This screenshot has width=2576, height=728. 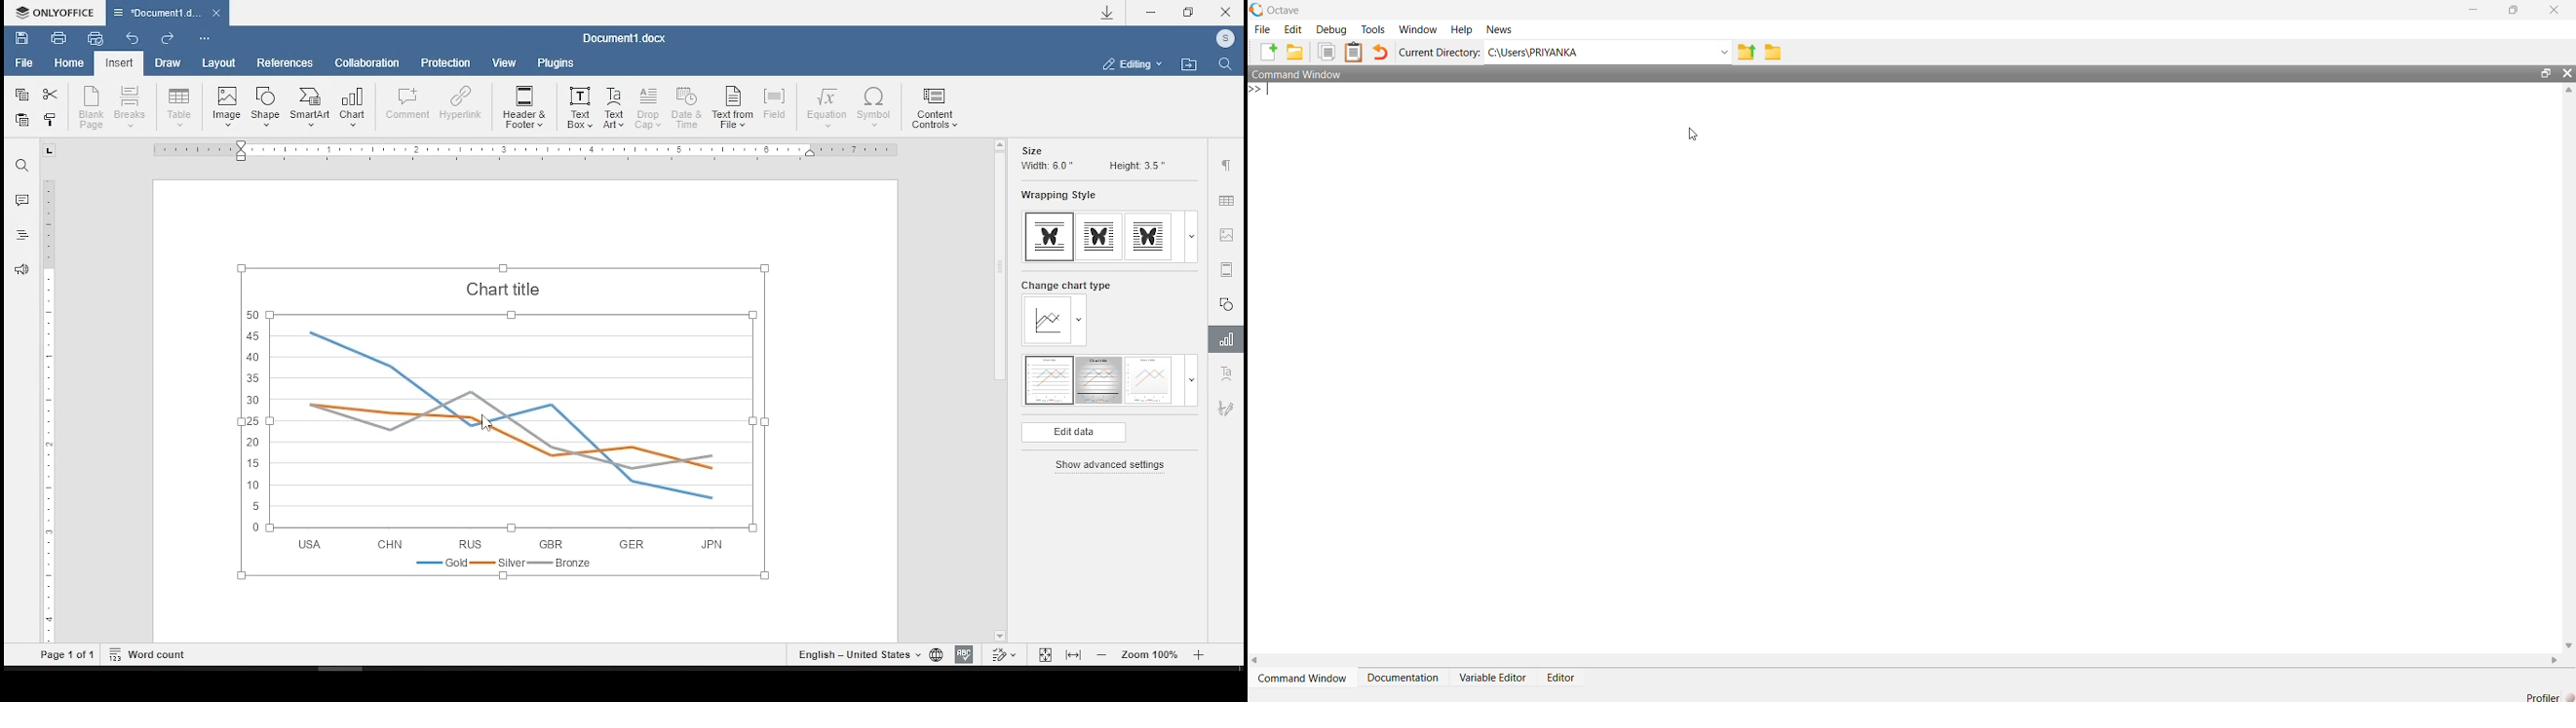 What do you see at coordinates (778, 106) in the screenshot?
I see `field` at bounding box center [778, 106].